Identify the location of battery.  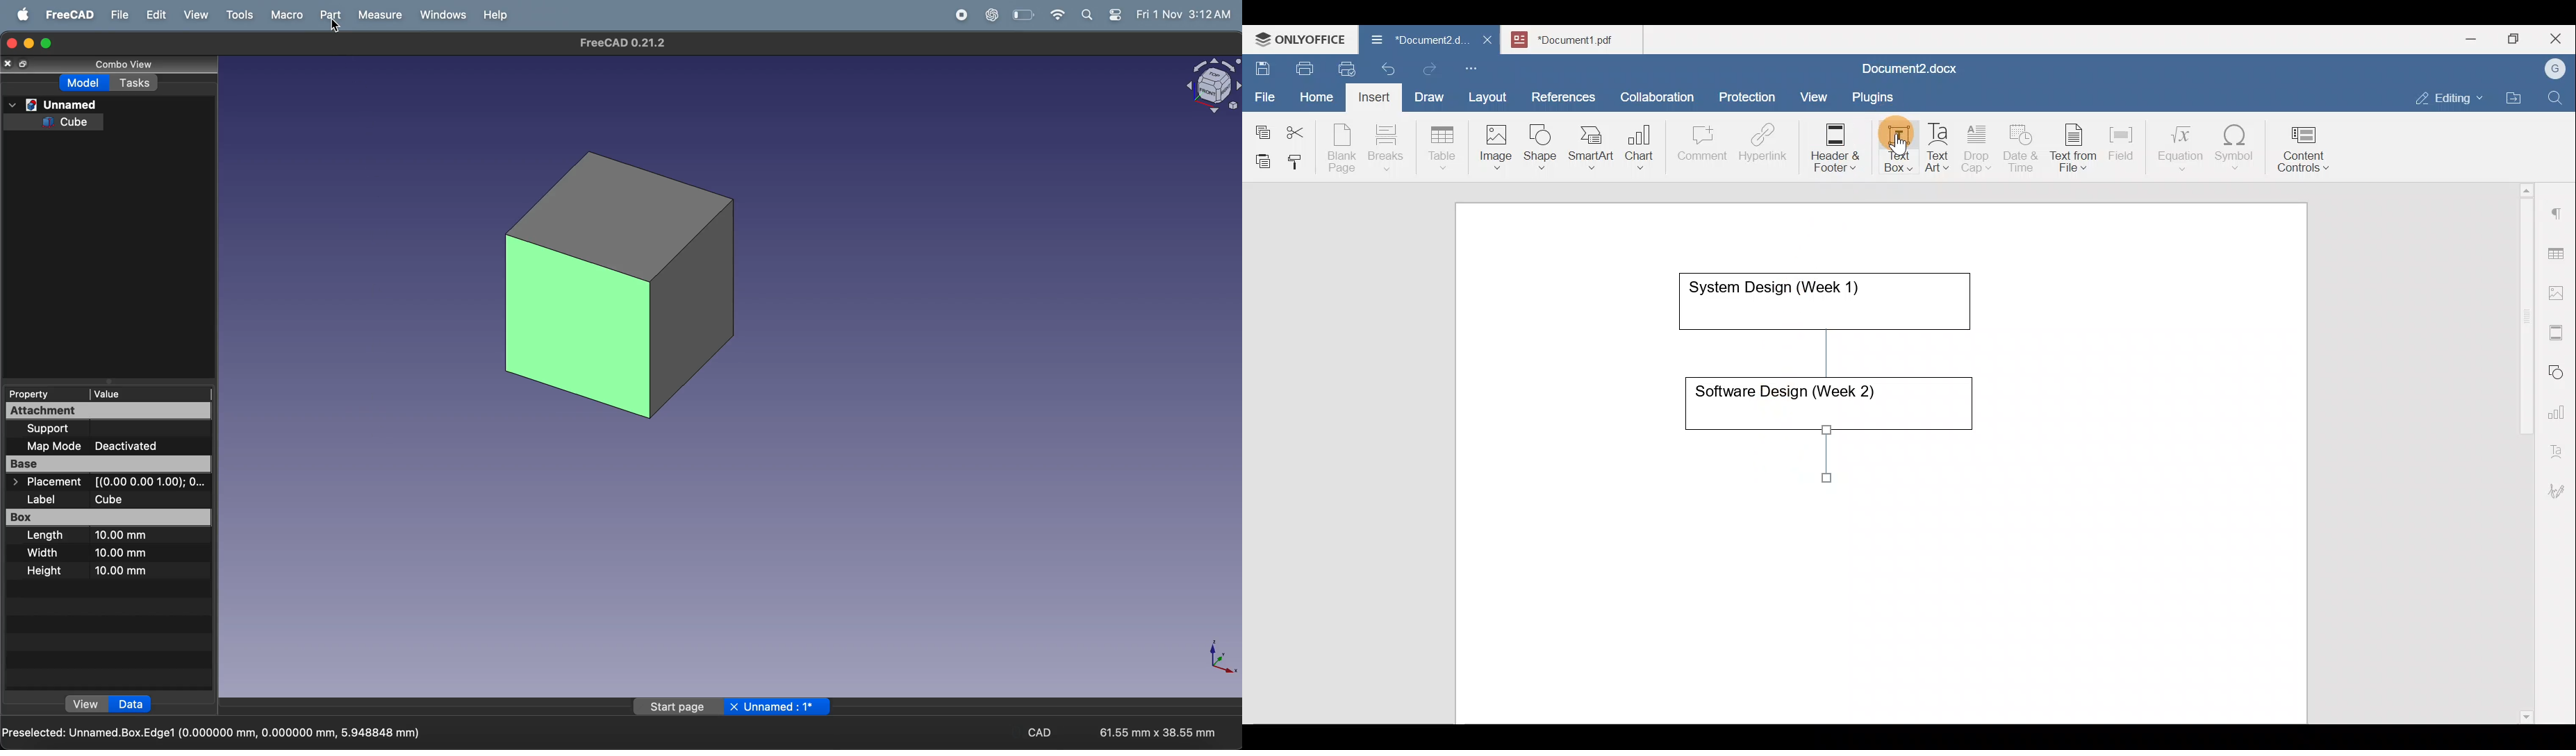
(1024, 15).